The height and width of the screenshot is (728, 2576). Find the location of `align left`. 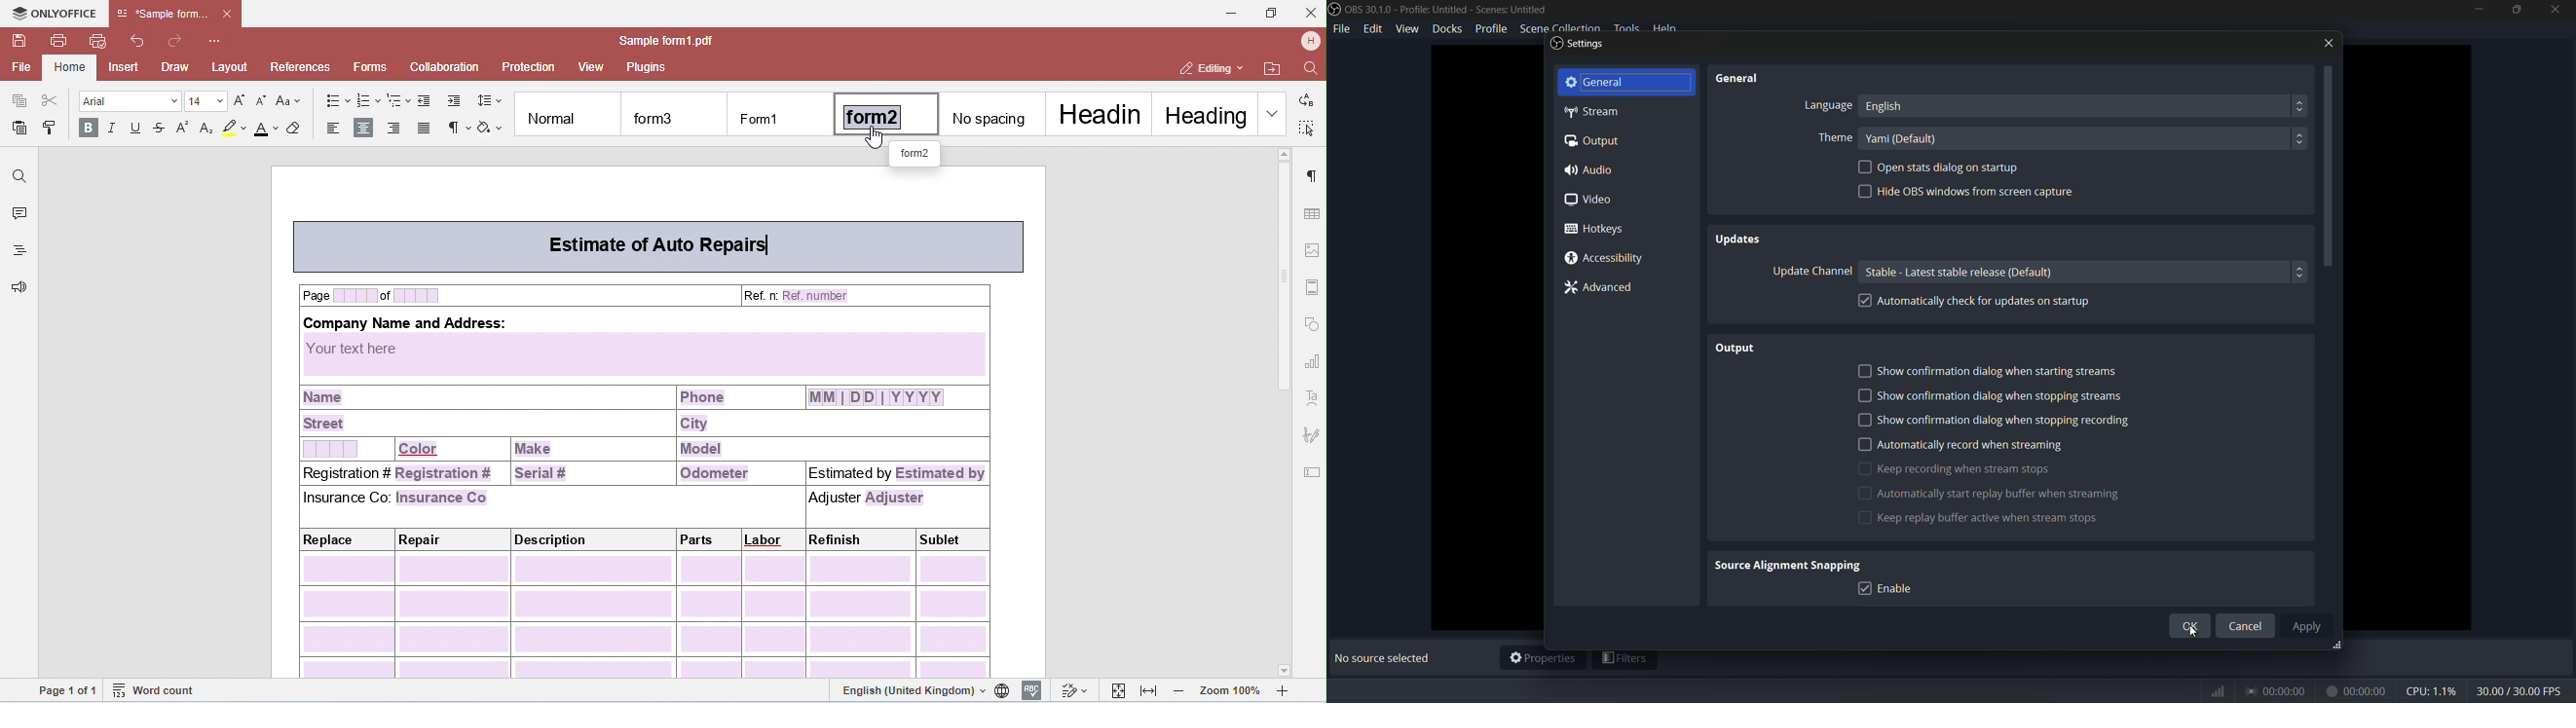

align left is located at coordinates (333, 127).